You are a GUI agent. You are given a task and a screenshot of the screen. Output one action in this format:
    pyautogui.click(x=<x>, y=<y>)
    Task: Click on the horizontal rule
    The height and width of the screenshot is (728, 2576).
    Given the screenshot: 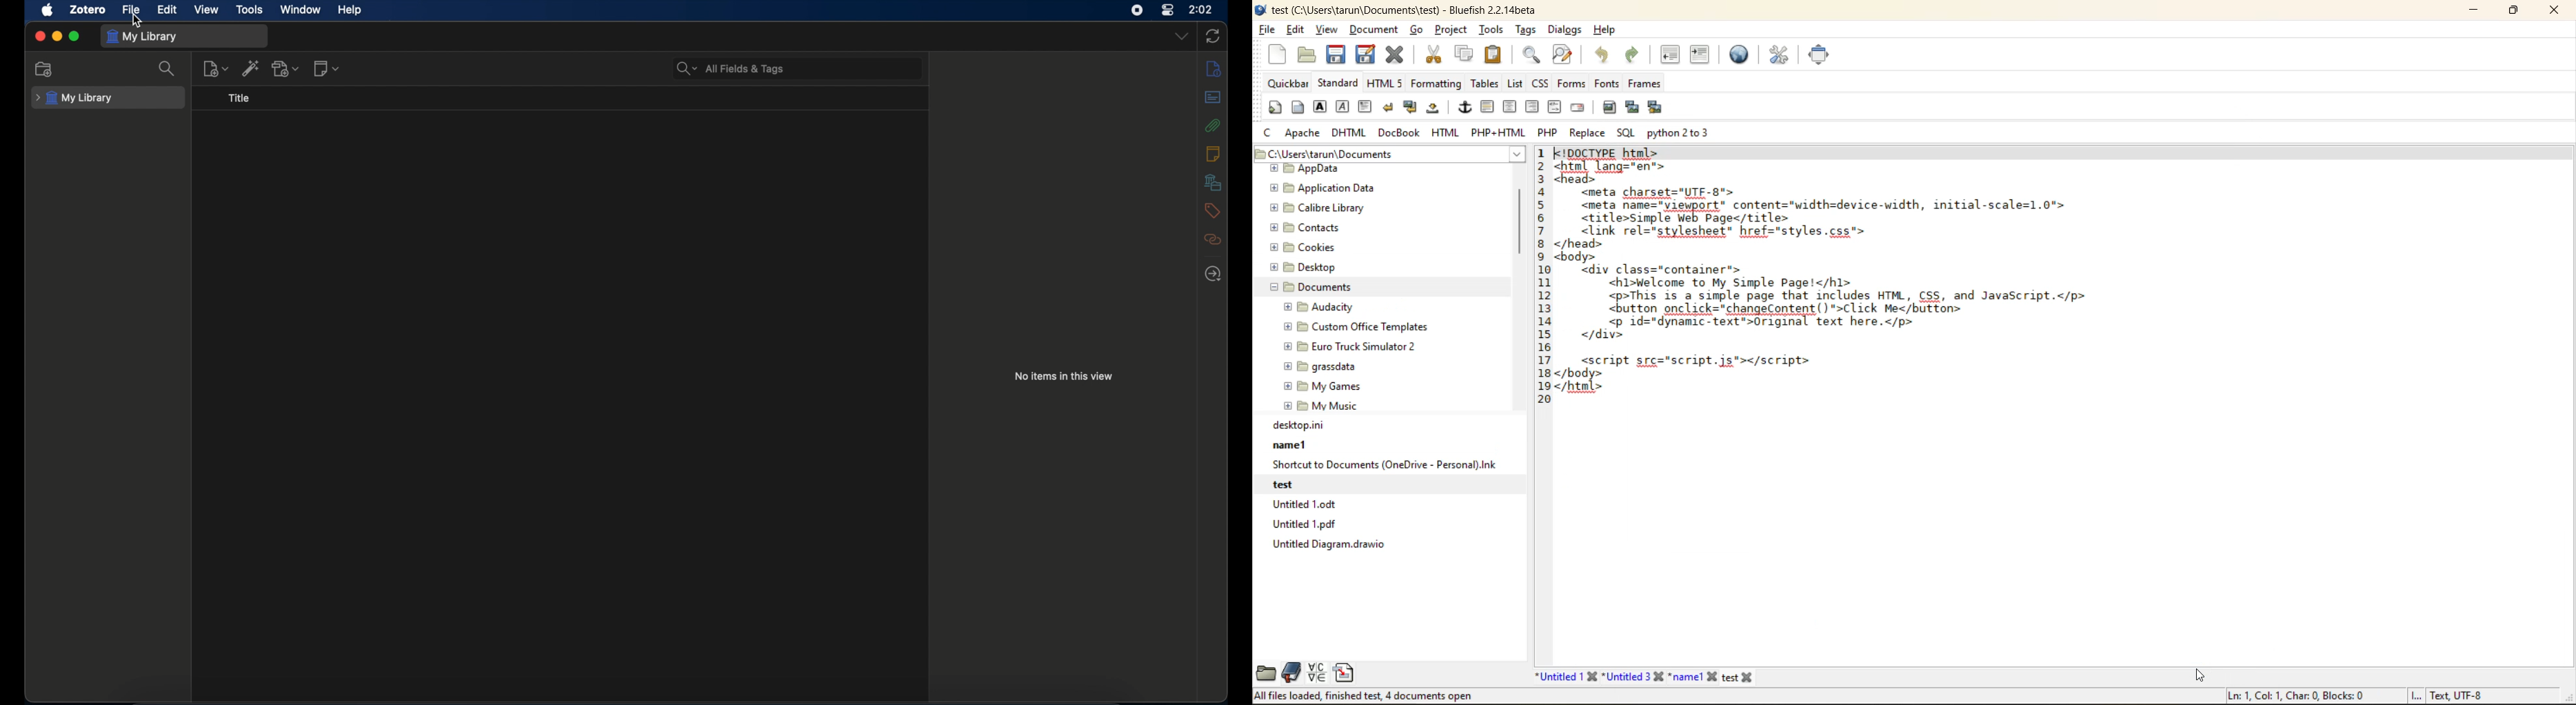 What is the action you would take?
    pyautogui.click(x=1488, y=107)
    